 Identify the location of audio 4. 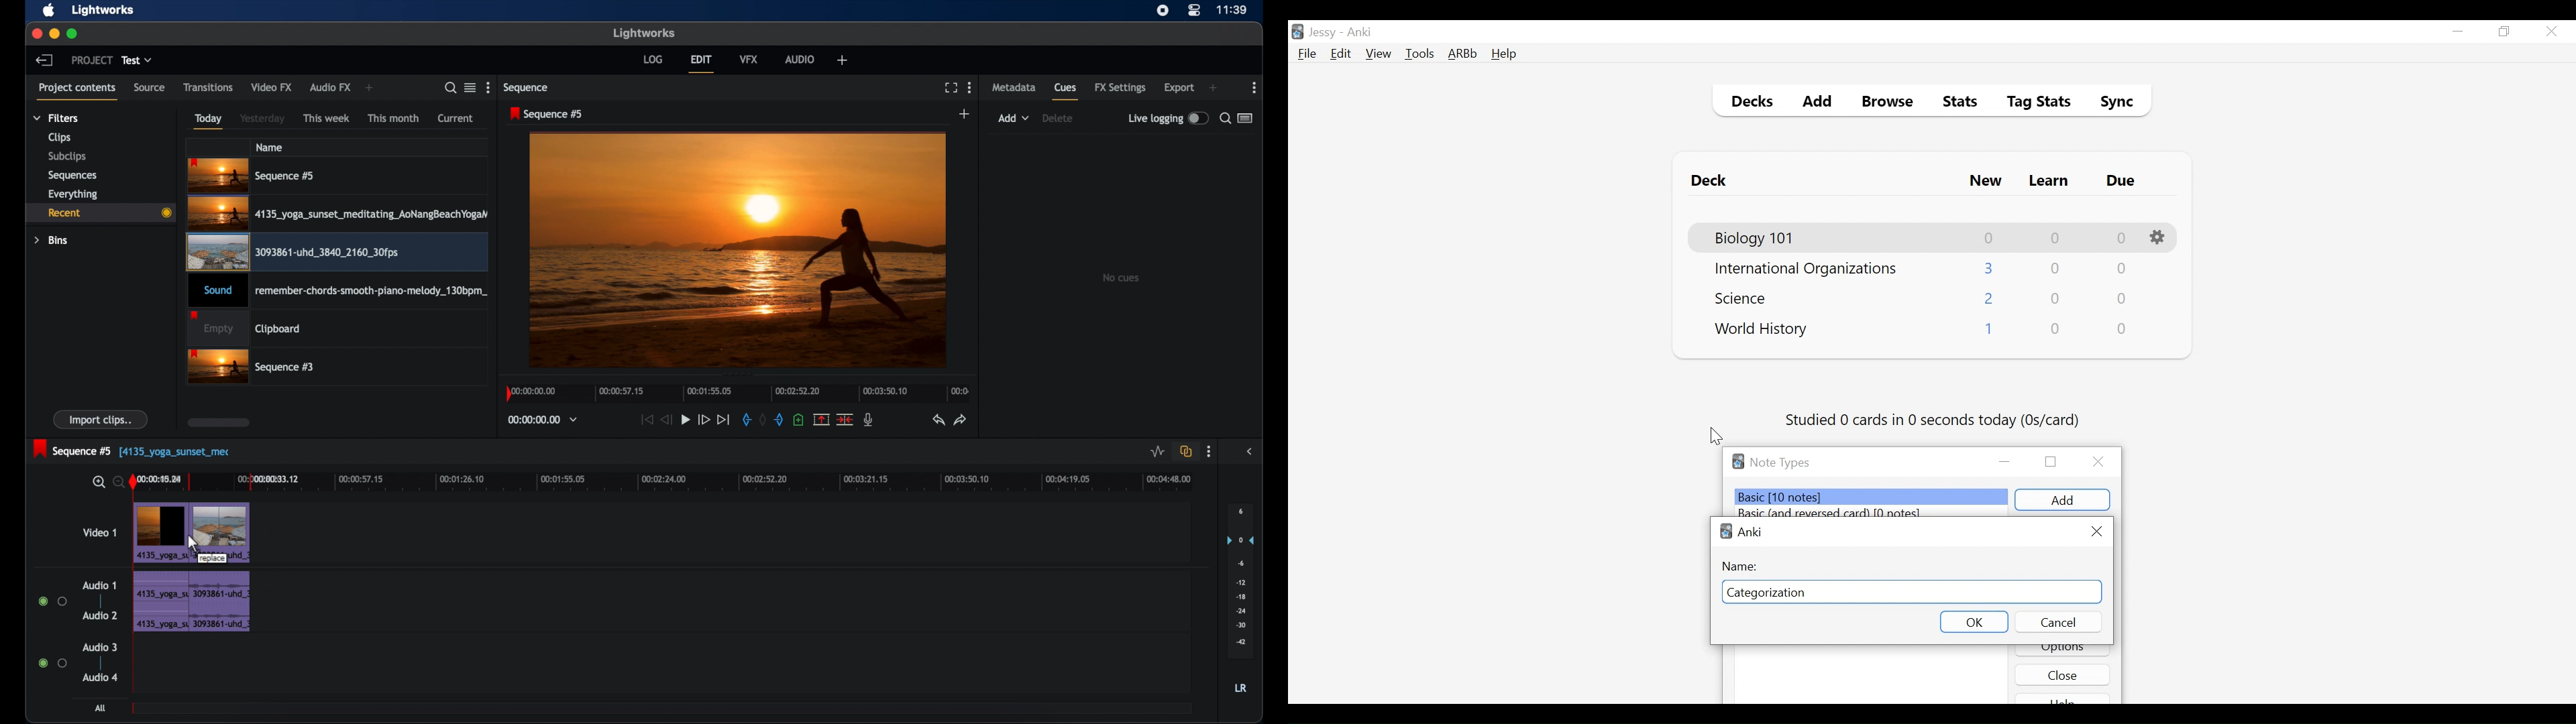
(98, 678).